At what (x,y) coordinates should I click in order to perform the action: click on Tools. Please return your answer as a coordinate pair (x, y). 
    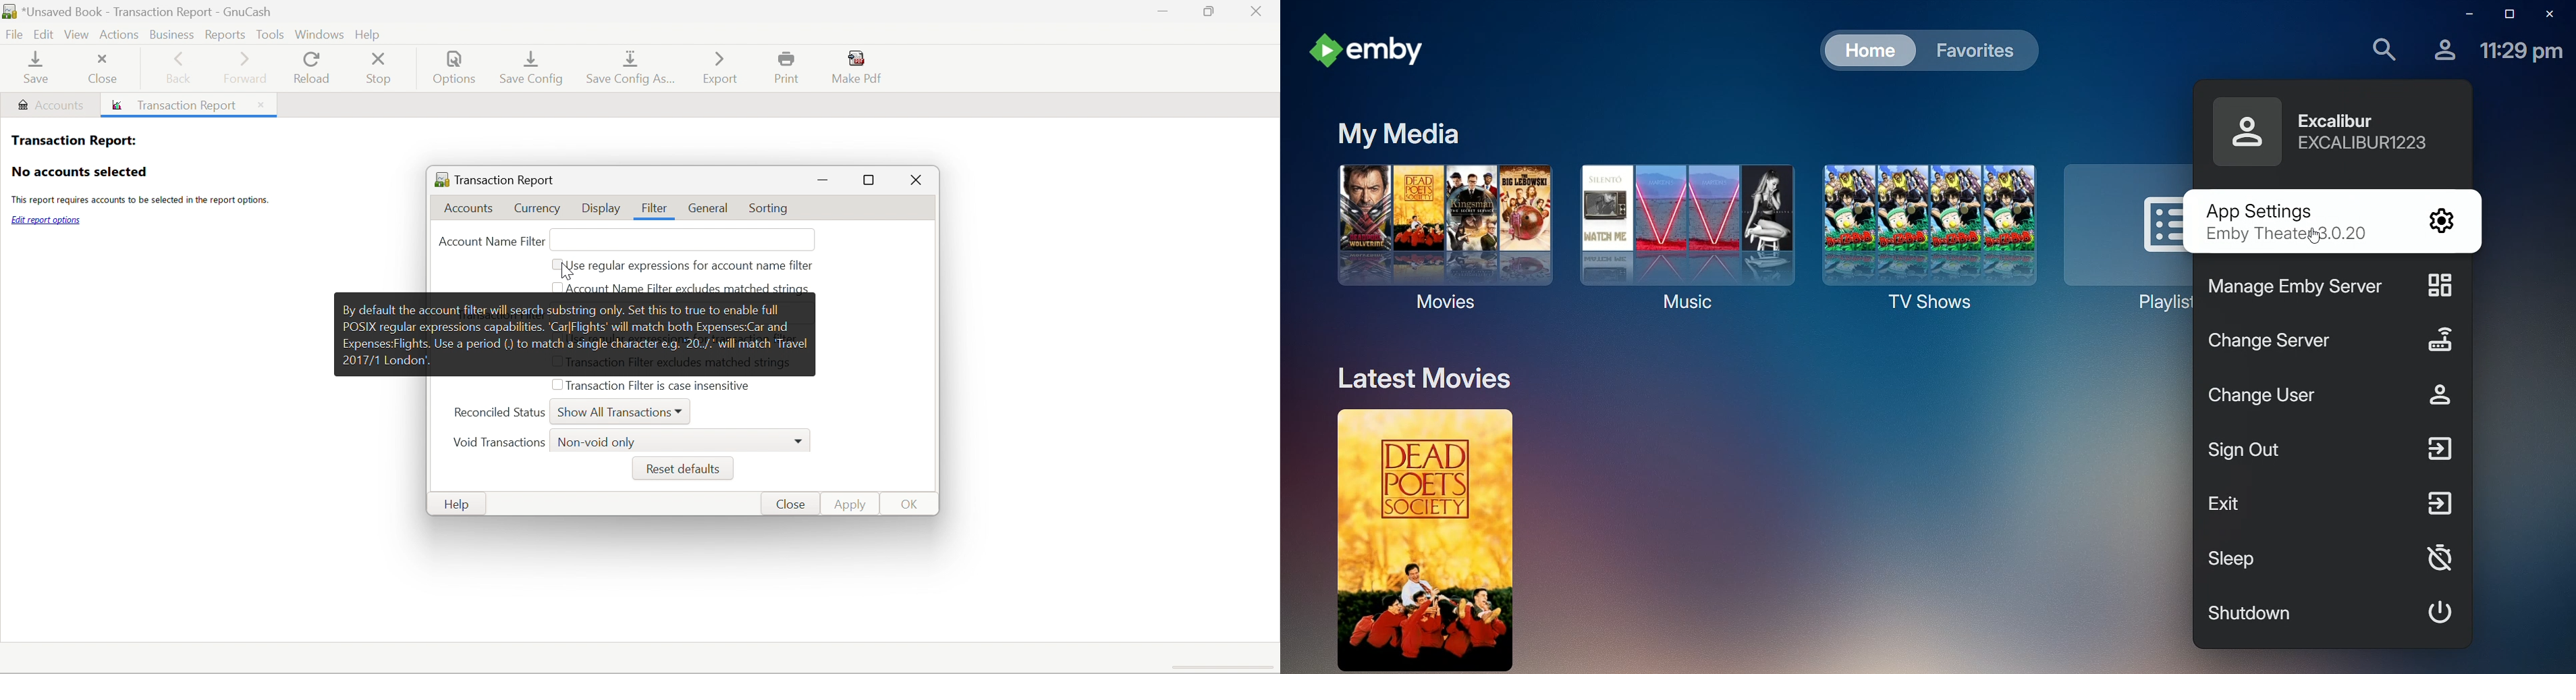
    Looking at the image, I should click on (269, 33).